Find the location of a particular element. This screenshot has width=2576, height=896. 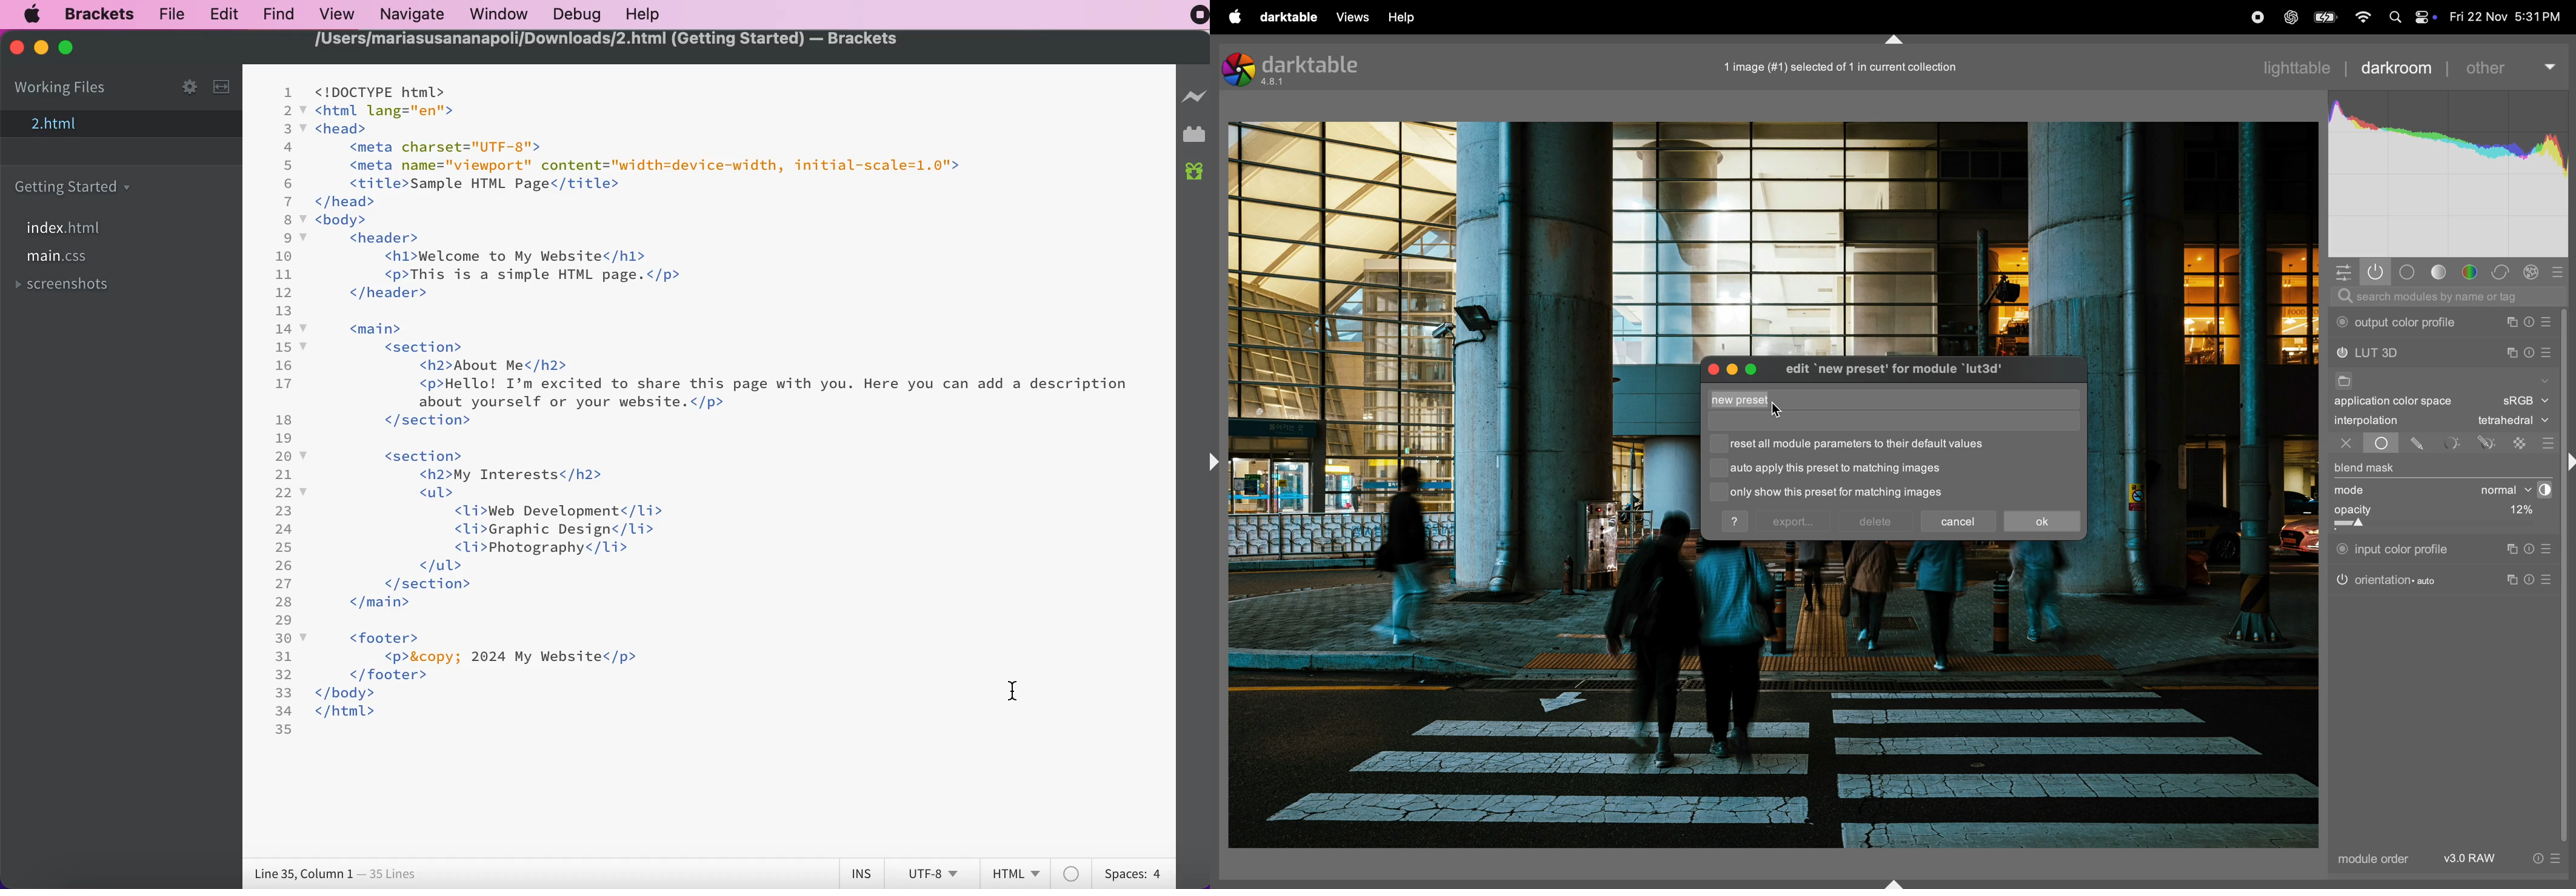

reset all default values is located at coordinates (1864, 444).